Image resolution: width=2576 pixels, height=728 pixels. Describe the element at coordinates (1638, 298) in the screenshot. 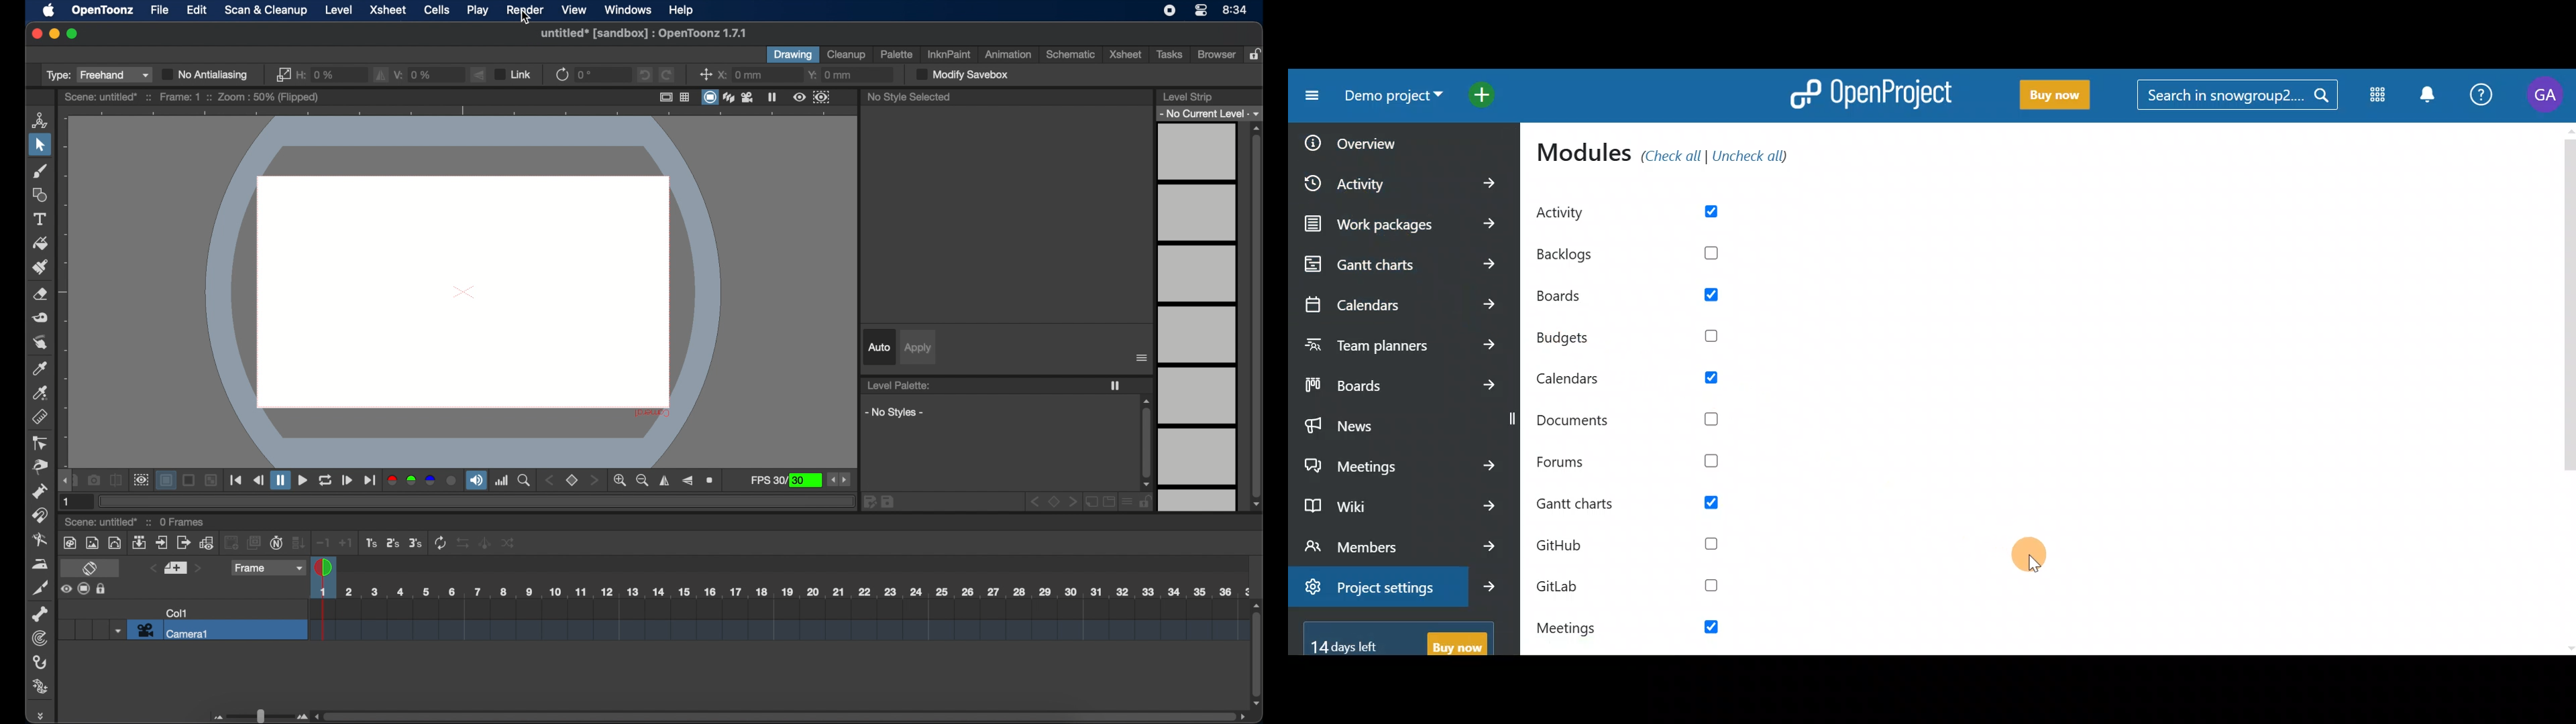

I see `Boards` at that location.